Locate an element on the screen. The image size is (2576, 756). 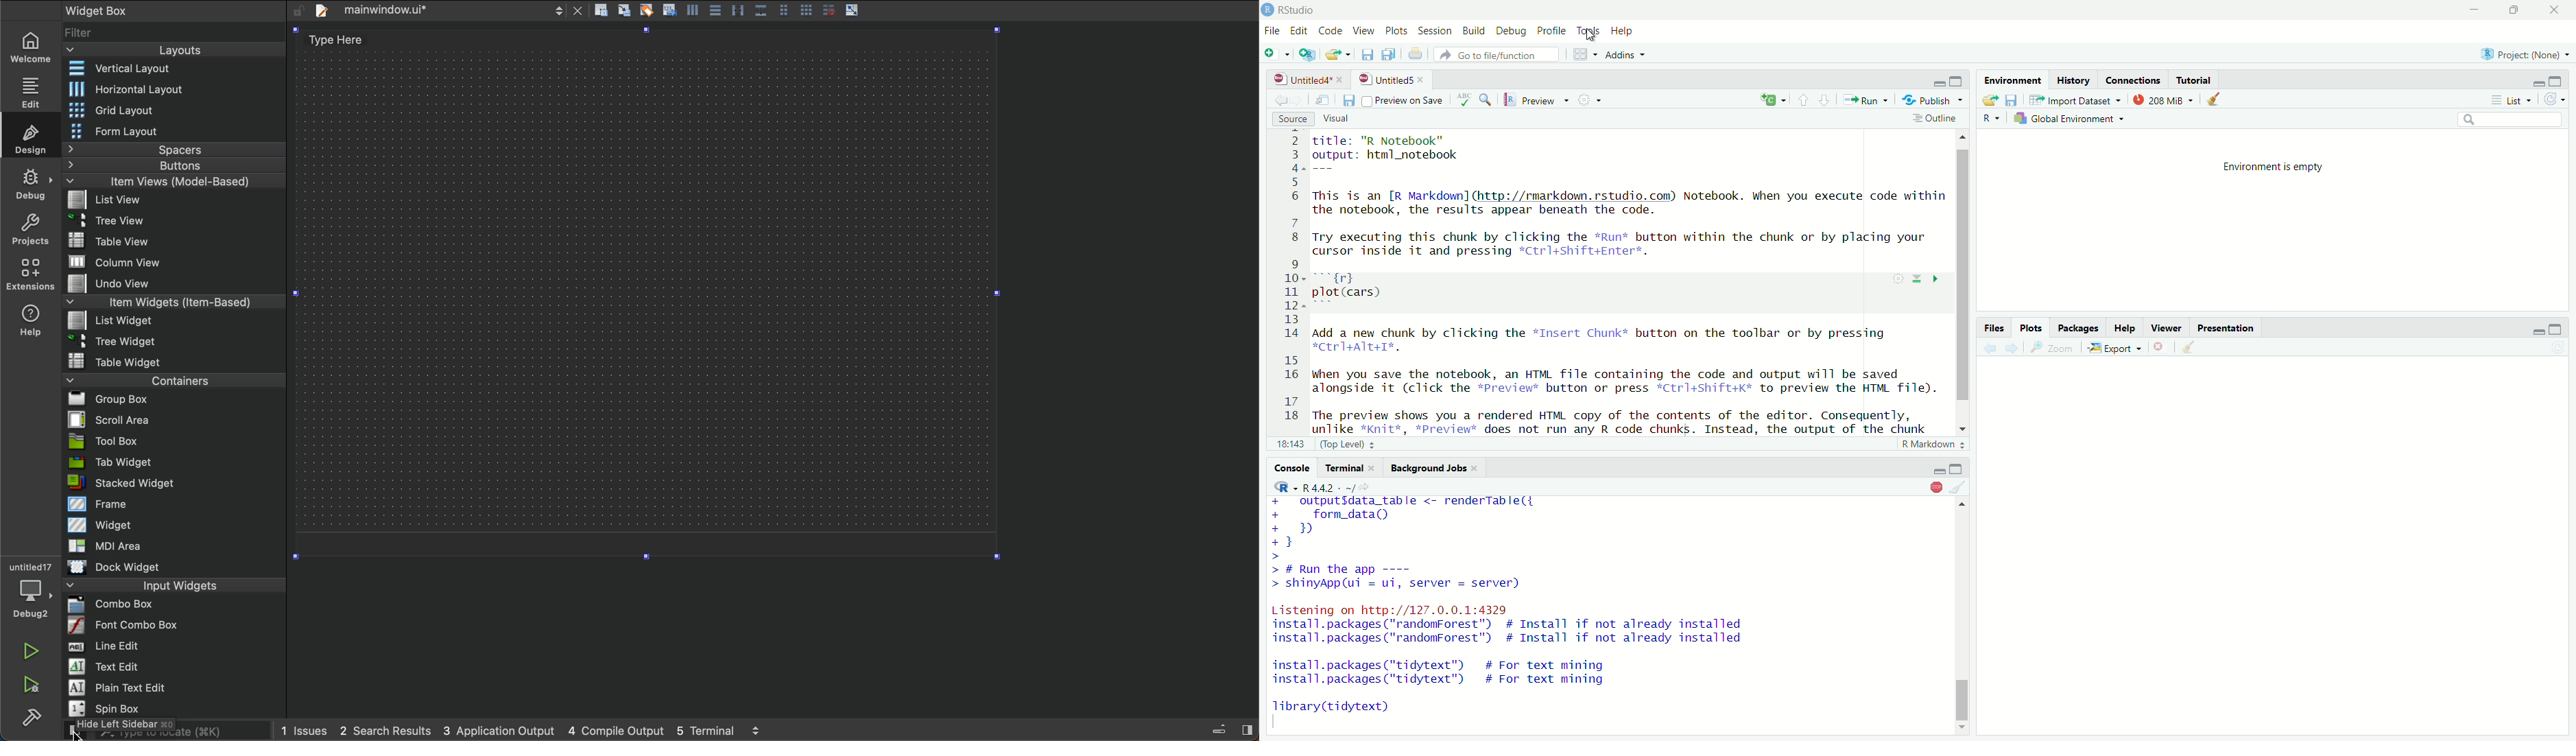
208  is located at coordinates (2164, 99).